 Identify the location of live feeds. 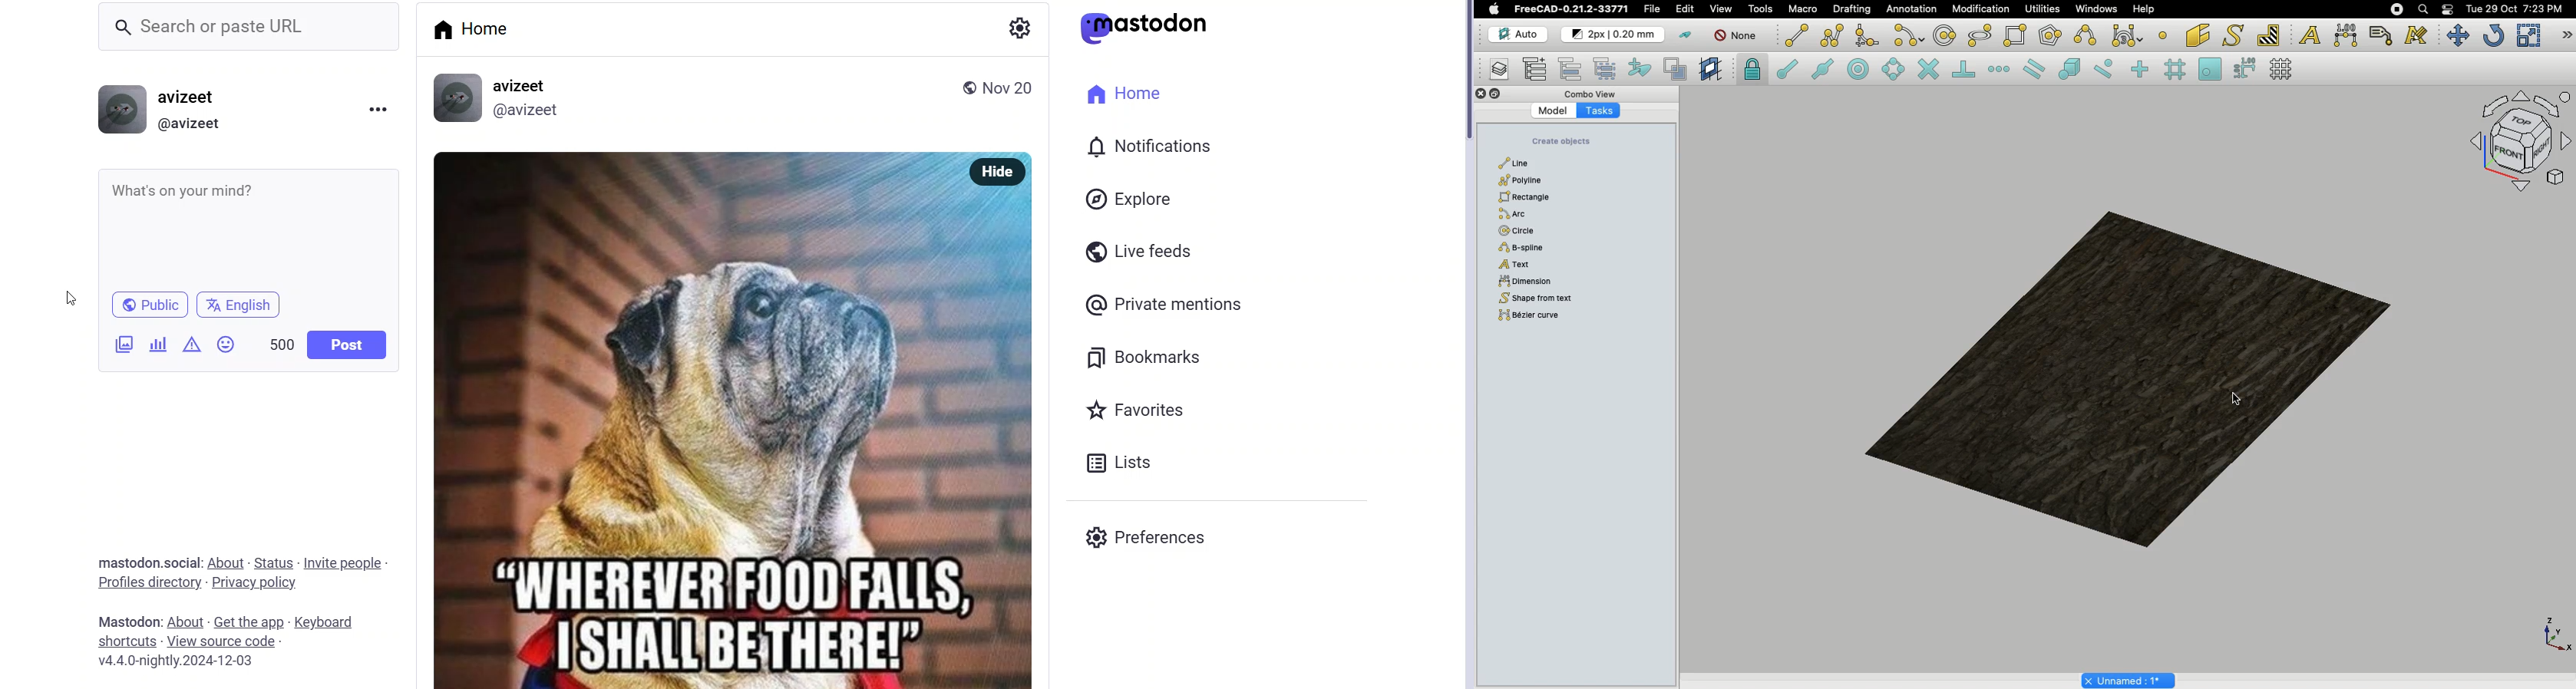
(1138, 253).